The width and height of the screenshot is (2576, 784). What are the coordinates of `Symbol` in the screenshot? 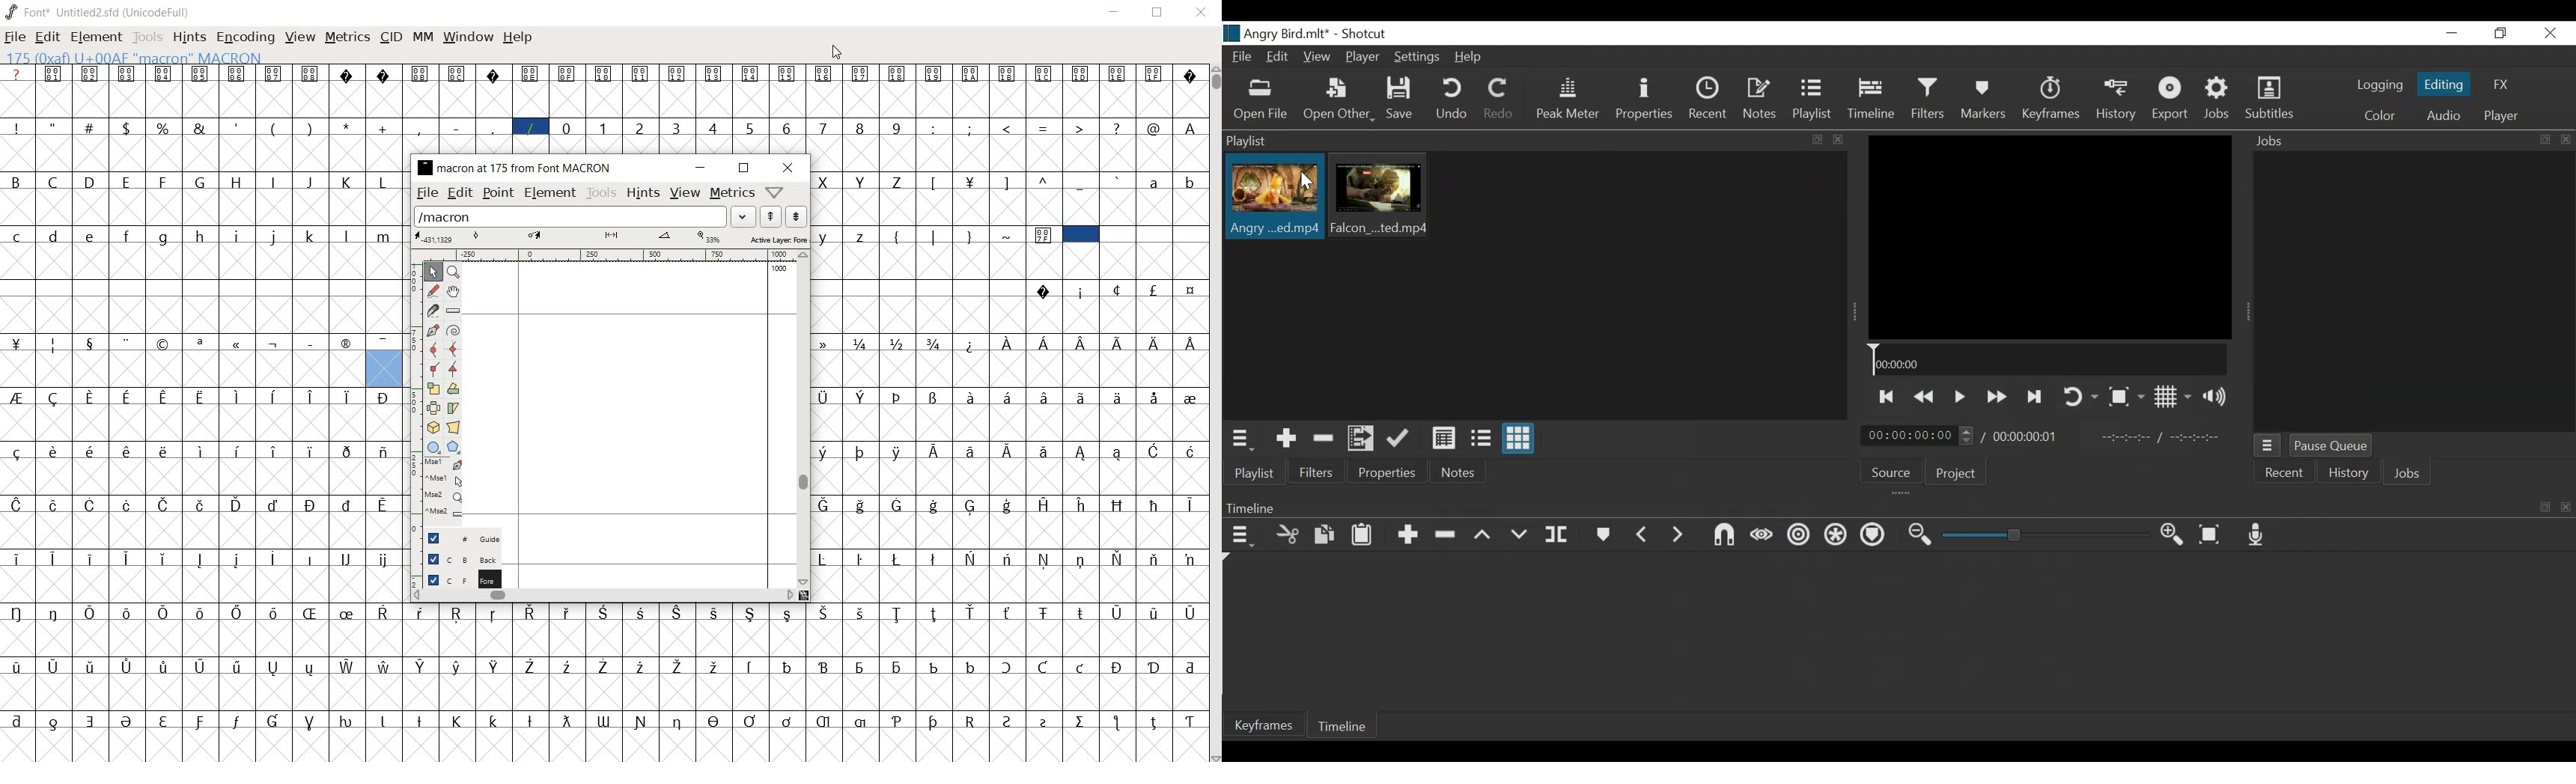 It's located at (1007, 451).